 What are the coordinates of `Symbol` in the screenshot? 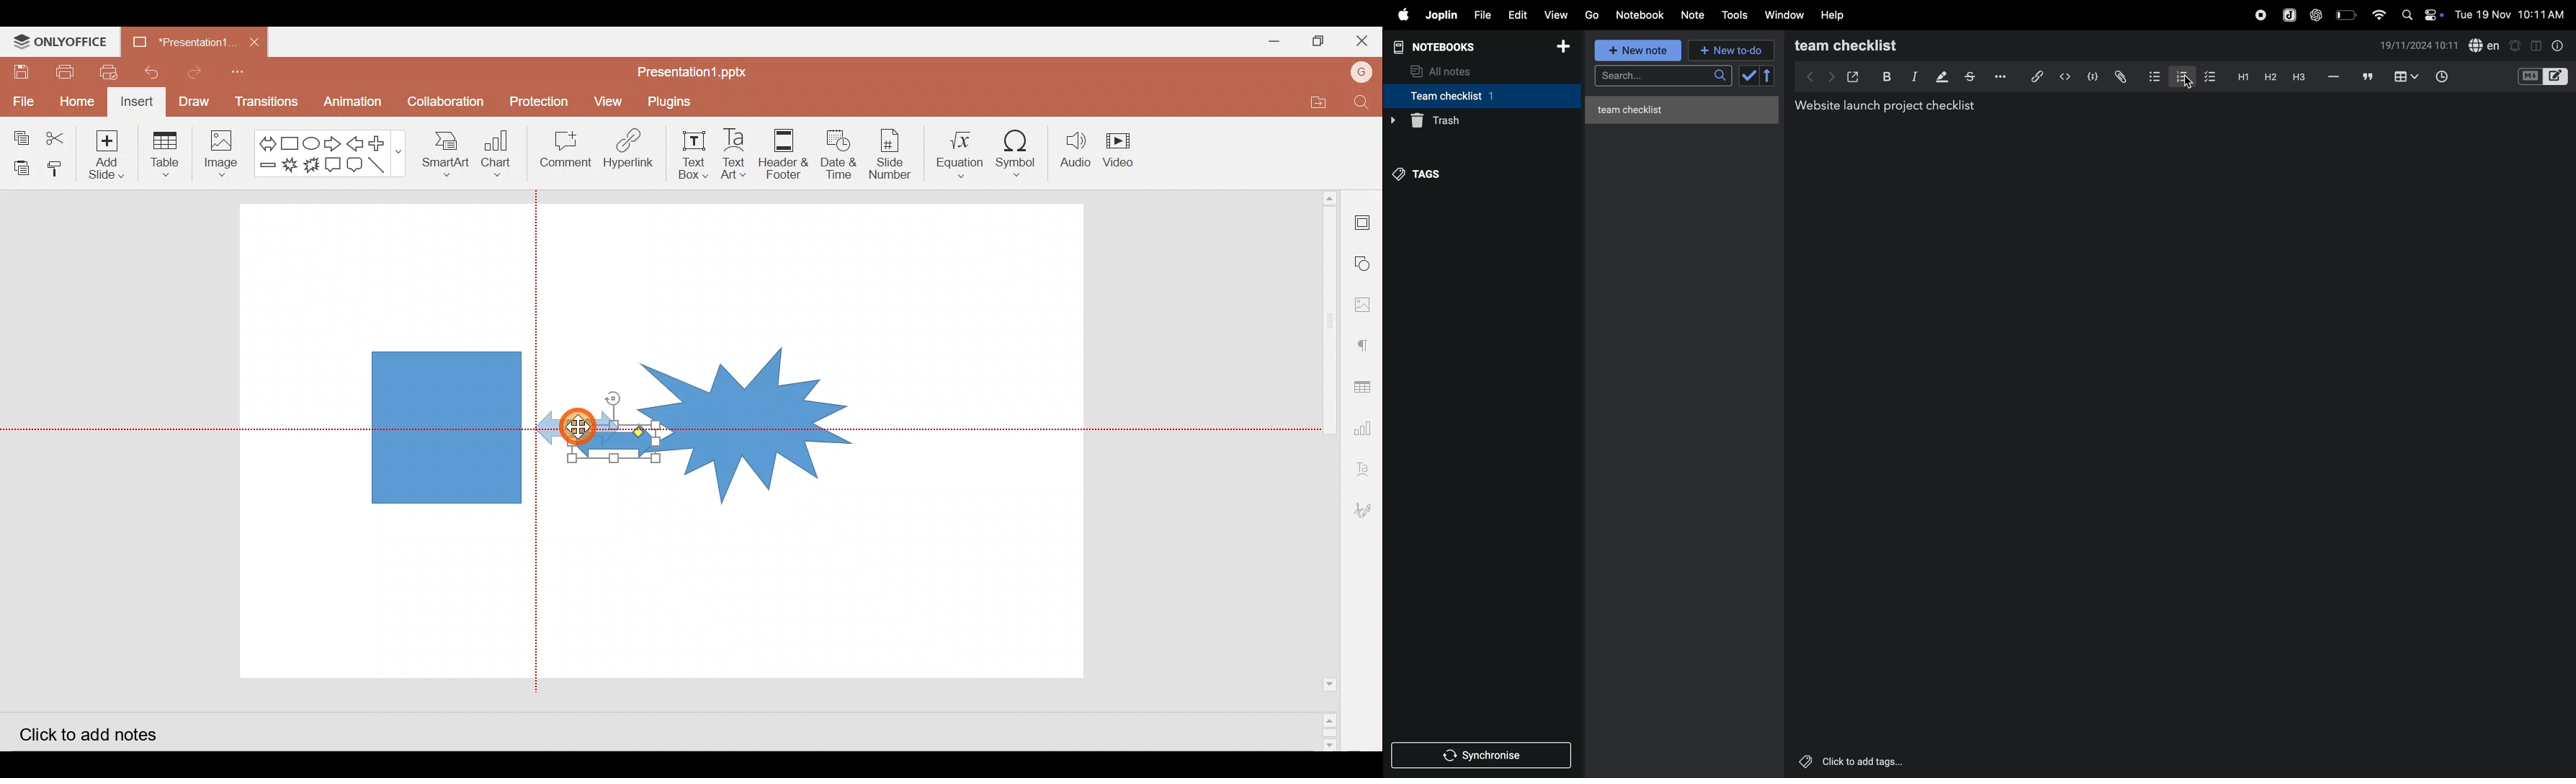 It's located at (1021, 153).